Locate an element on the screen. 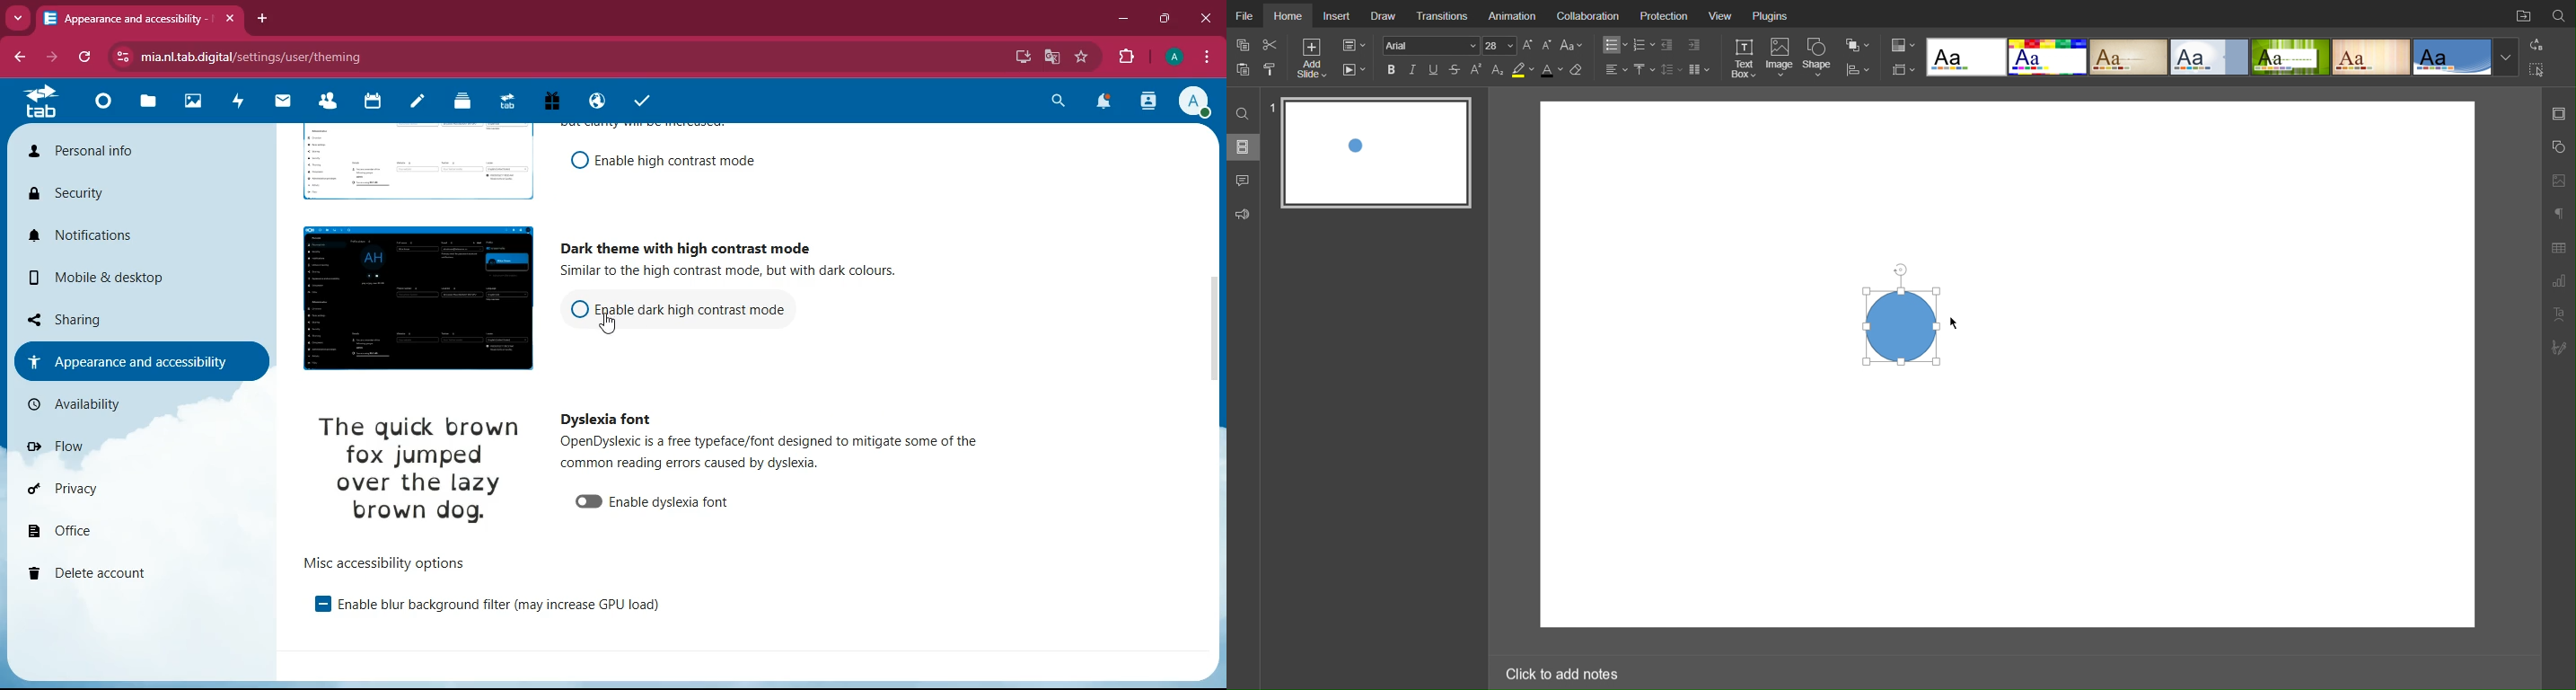  activity is located at coordinates (1147, 104).